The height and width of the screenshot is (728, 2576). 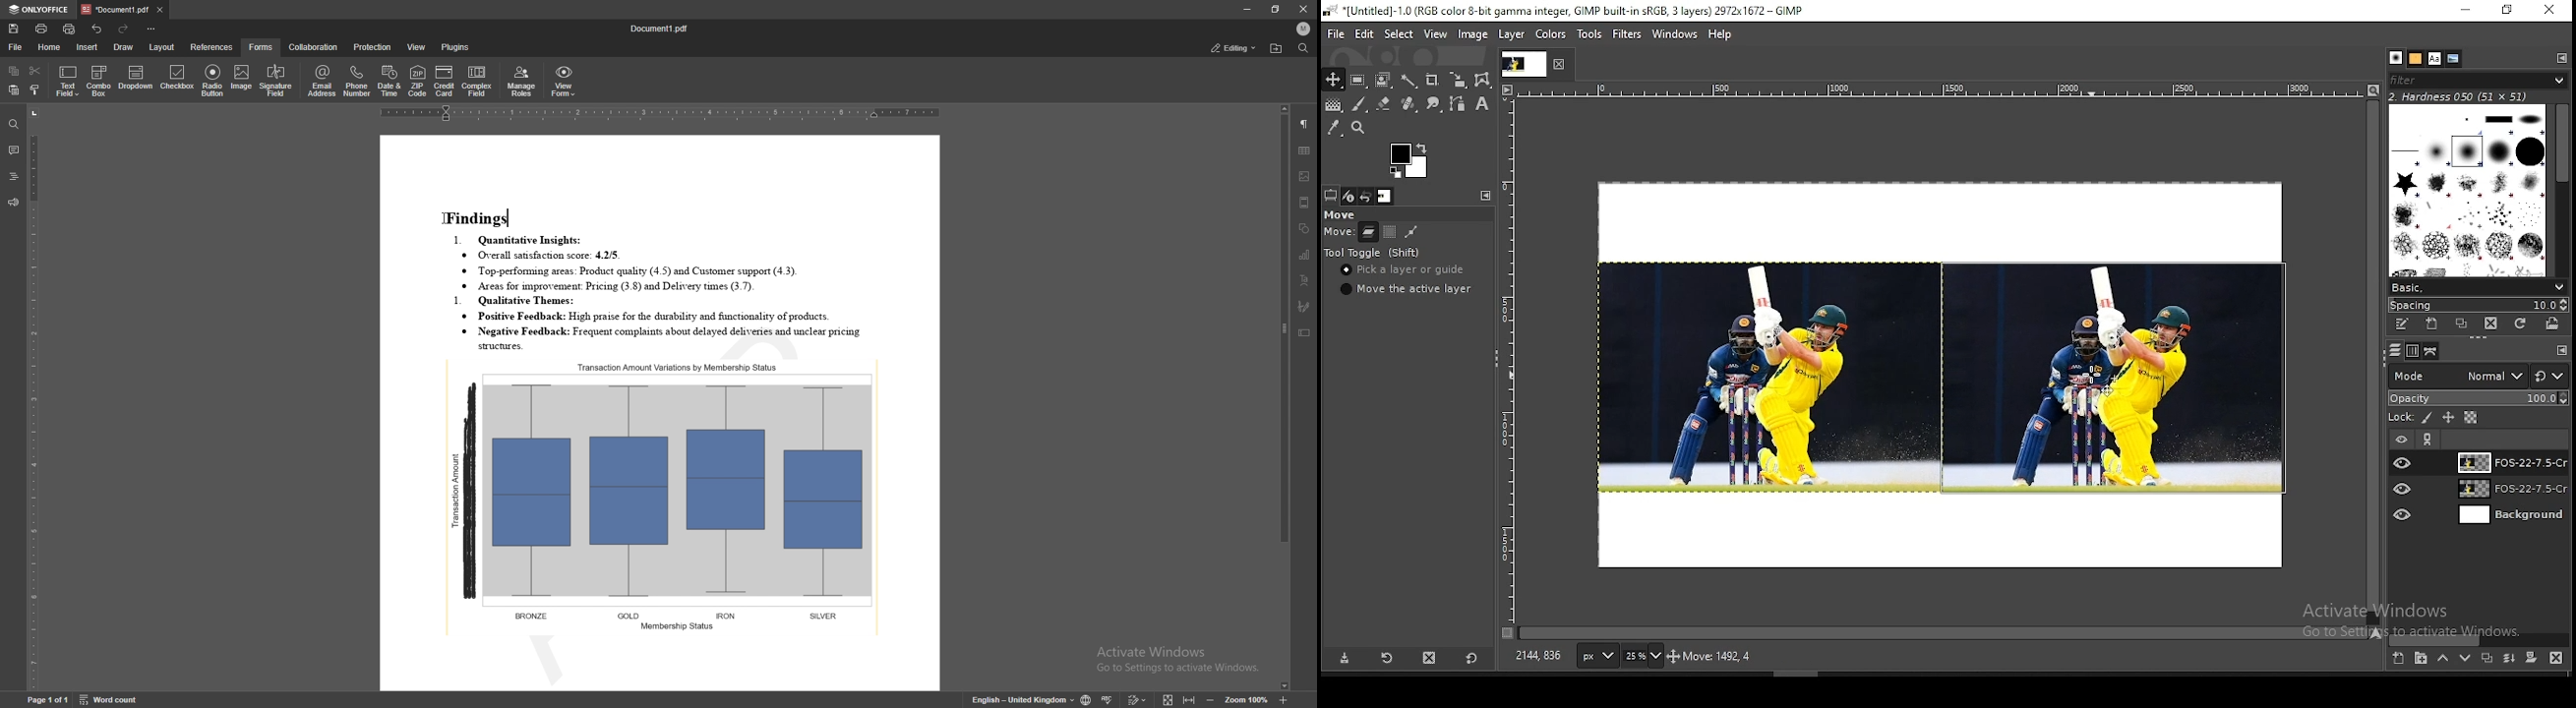 I want to click on track change, so click(x=1137, y=700).